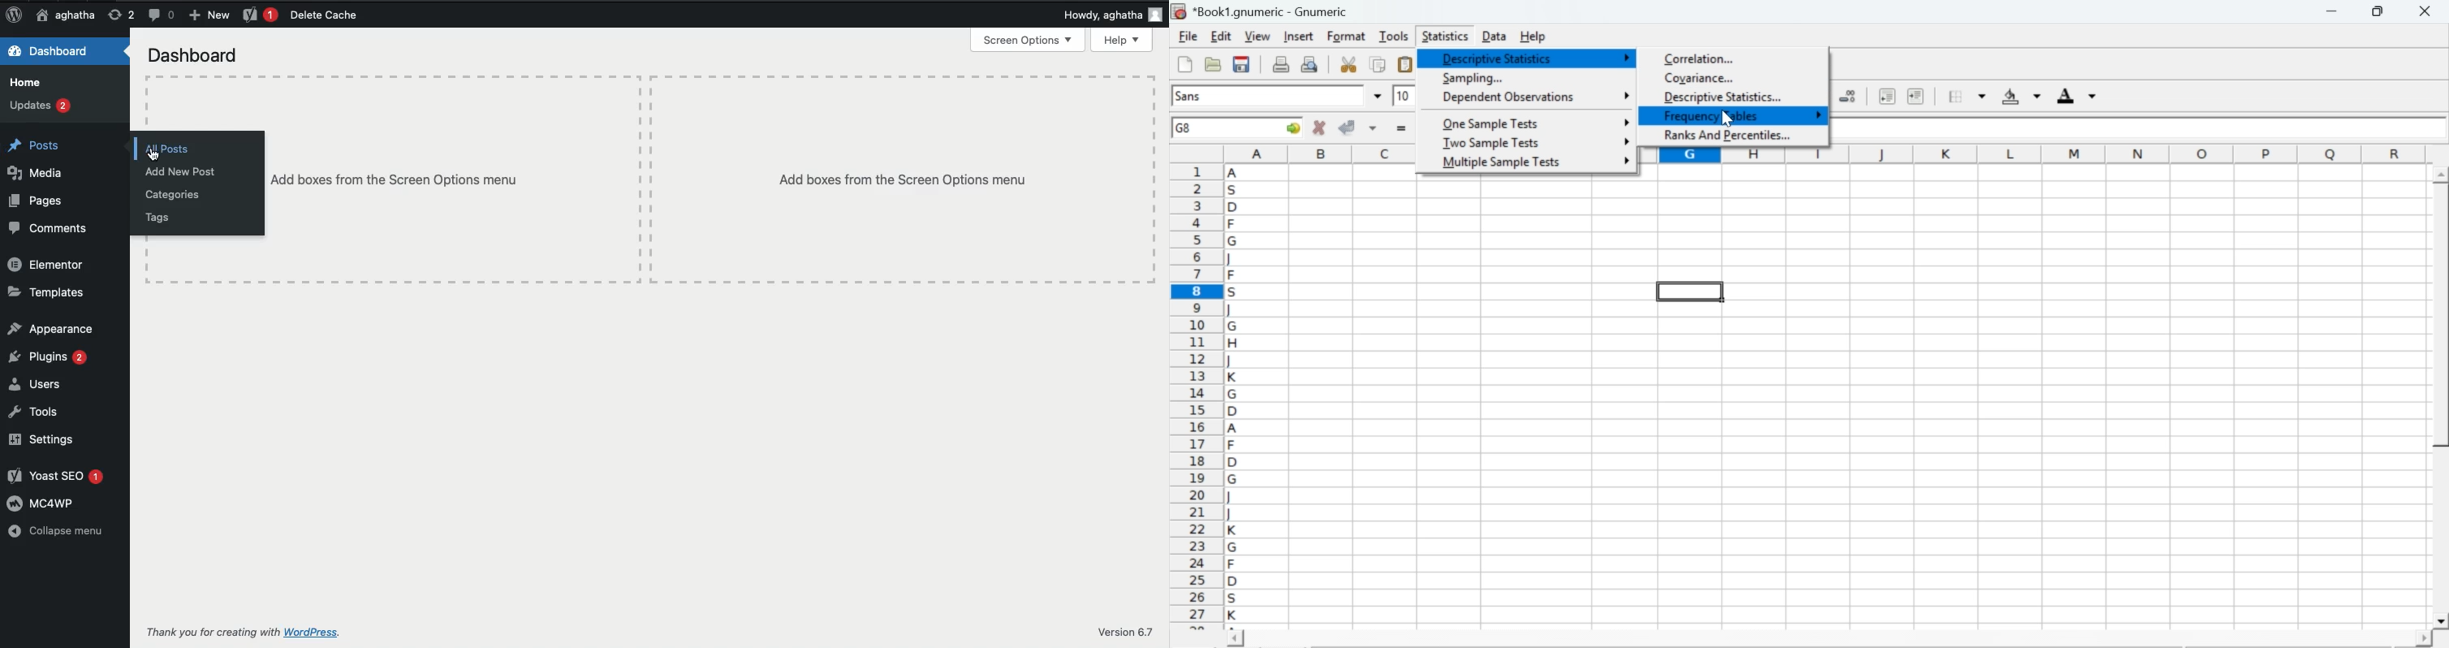 This screenshot has width=2464, height=672. I want to click on more, so click(1626, 58).